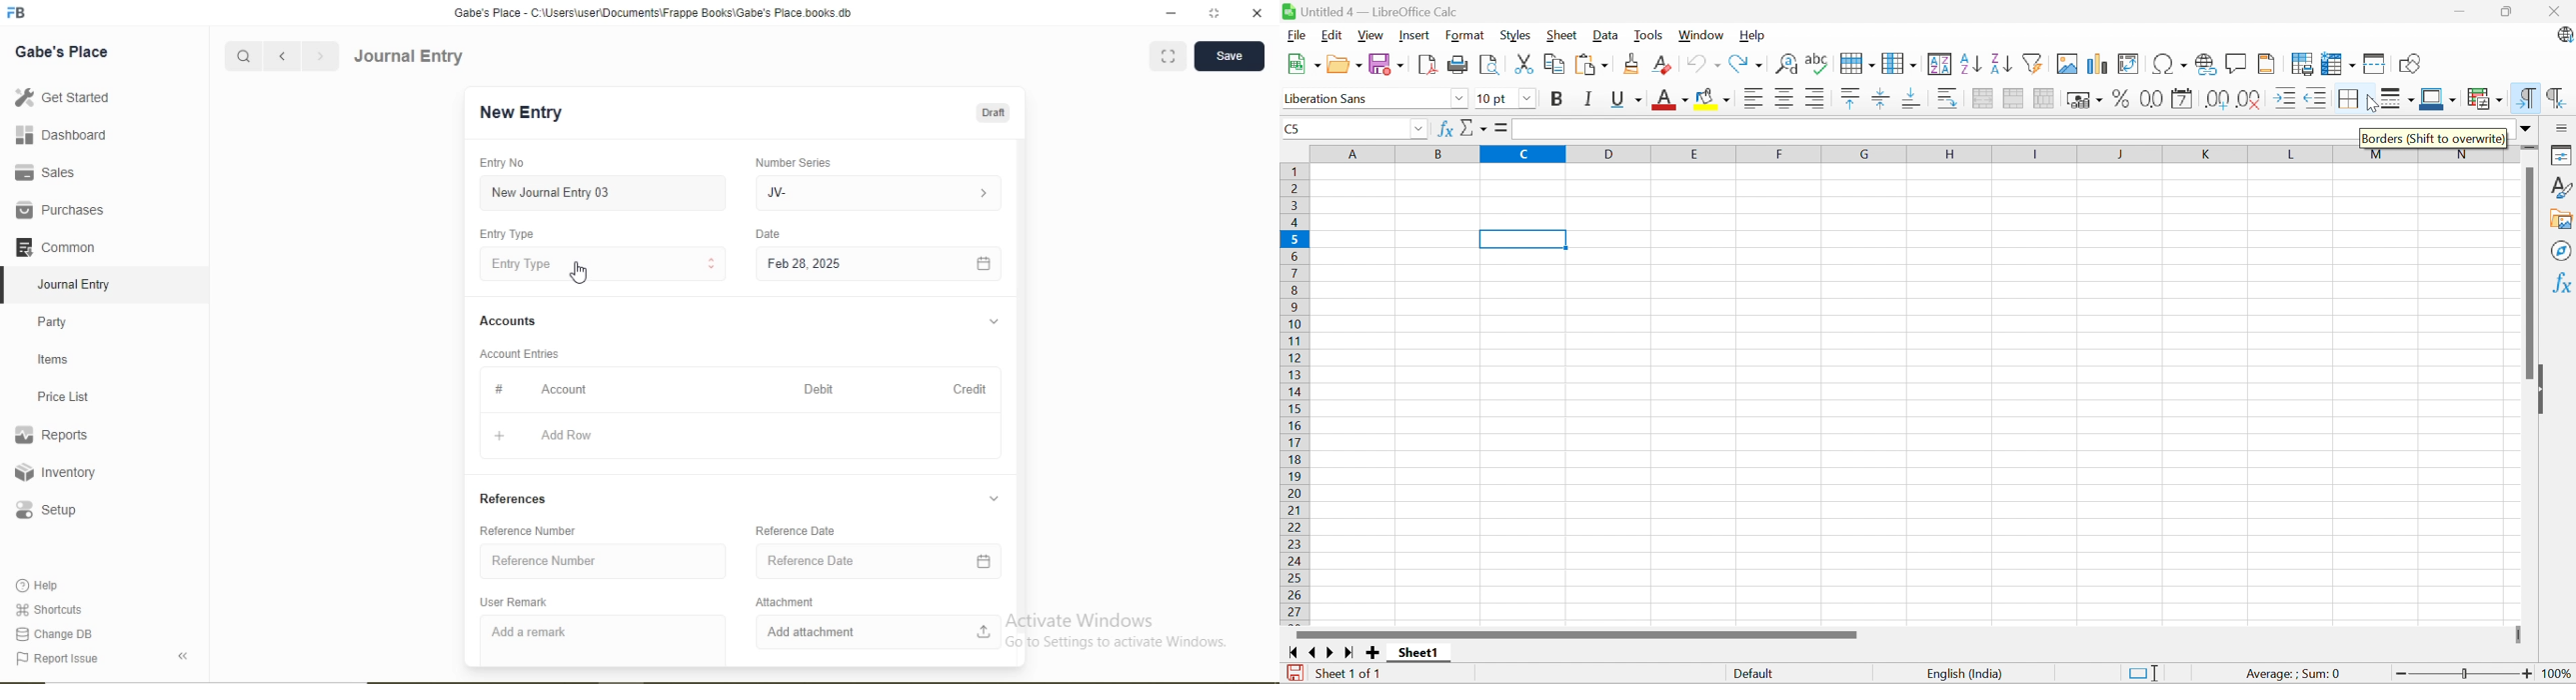 The height and width of the screenshot is (700, 2576). What do you see at coordinates (520, 113) in the screenshot?
I see `New Entry` at bounding box center [520, 113].